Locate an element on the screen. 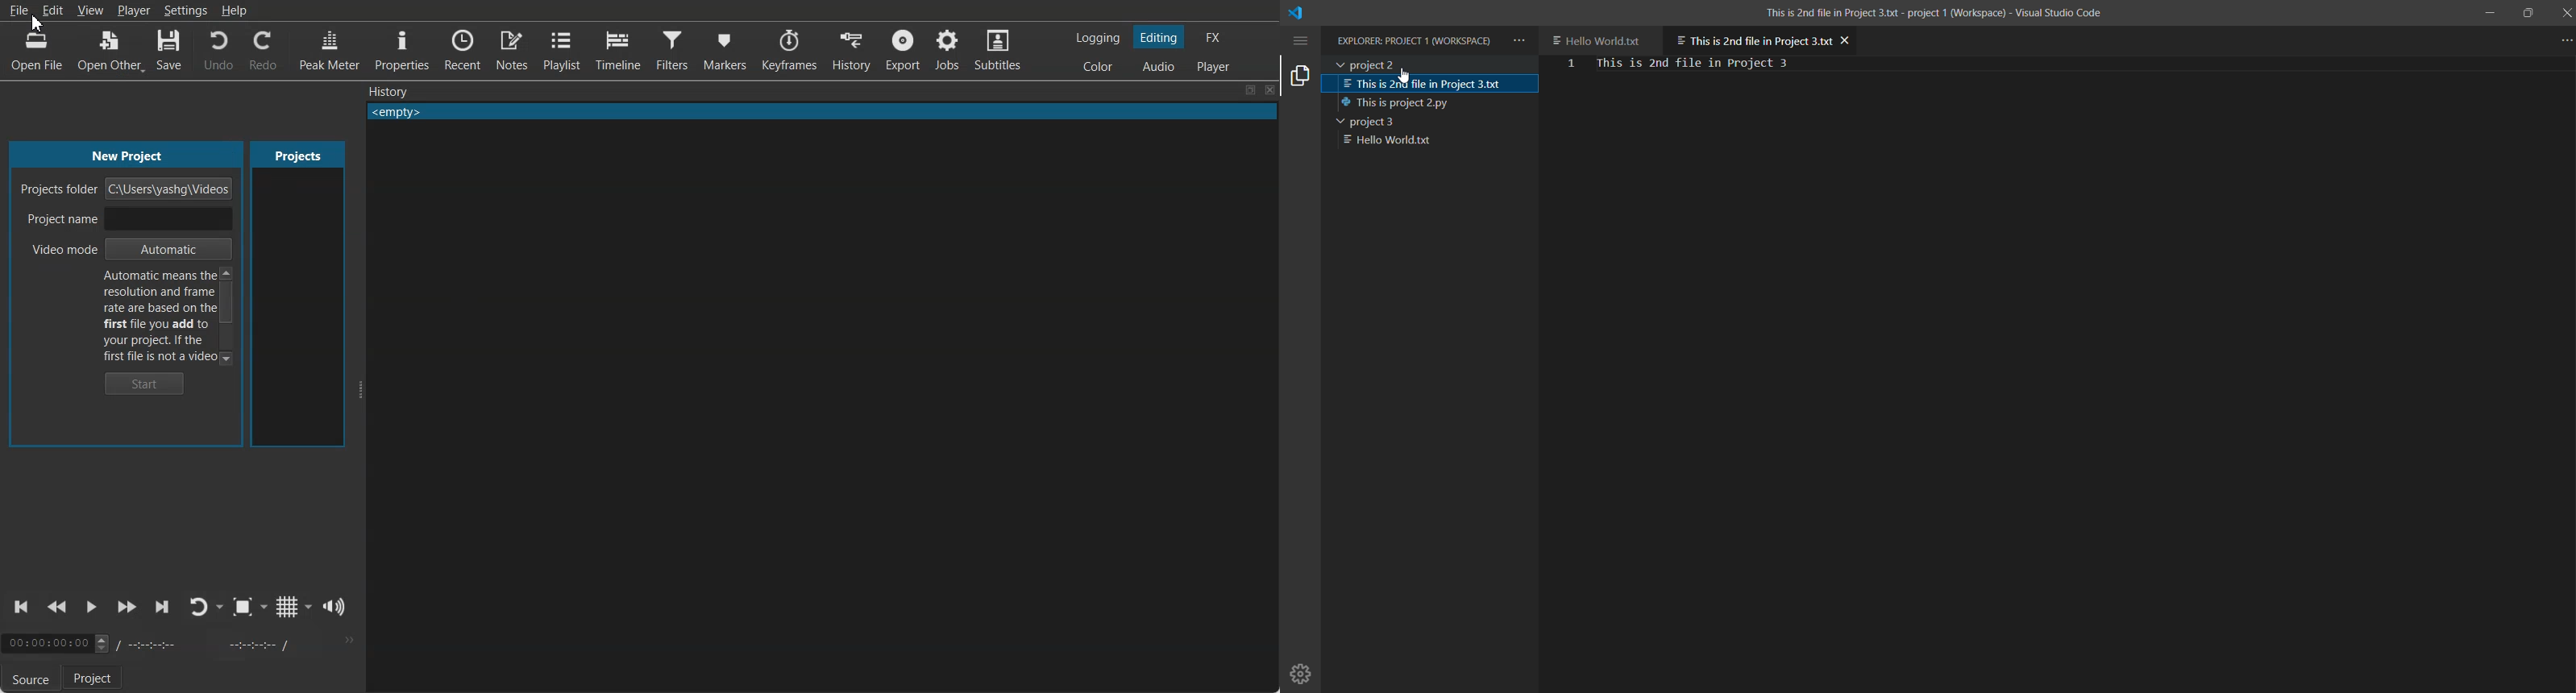 The width and height of the screenshot is (2576, 700). Recording time is located at coordinates (208, 644).